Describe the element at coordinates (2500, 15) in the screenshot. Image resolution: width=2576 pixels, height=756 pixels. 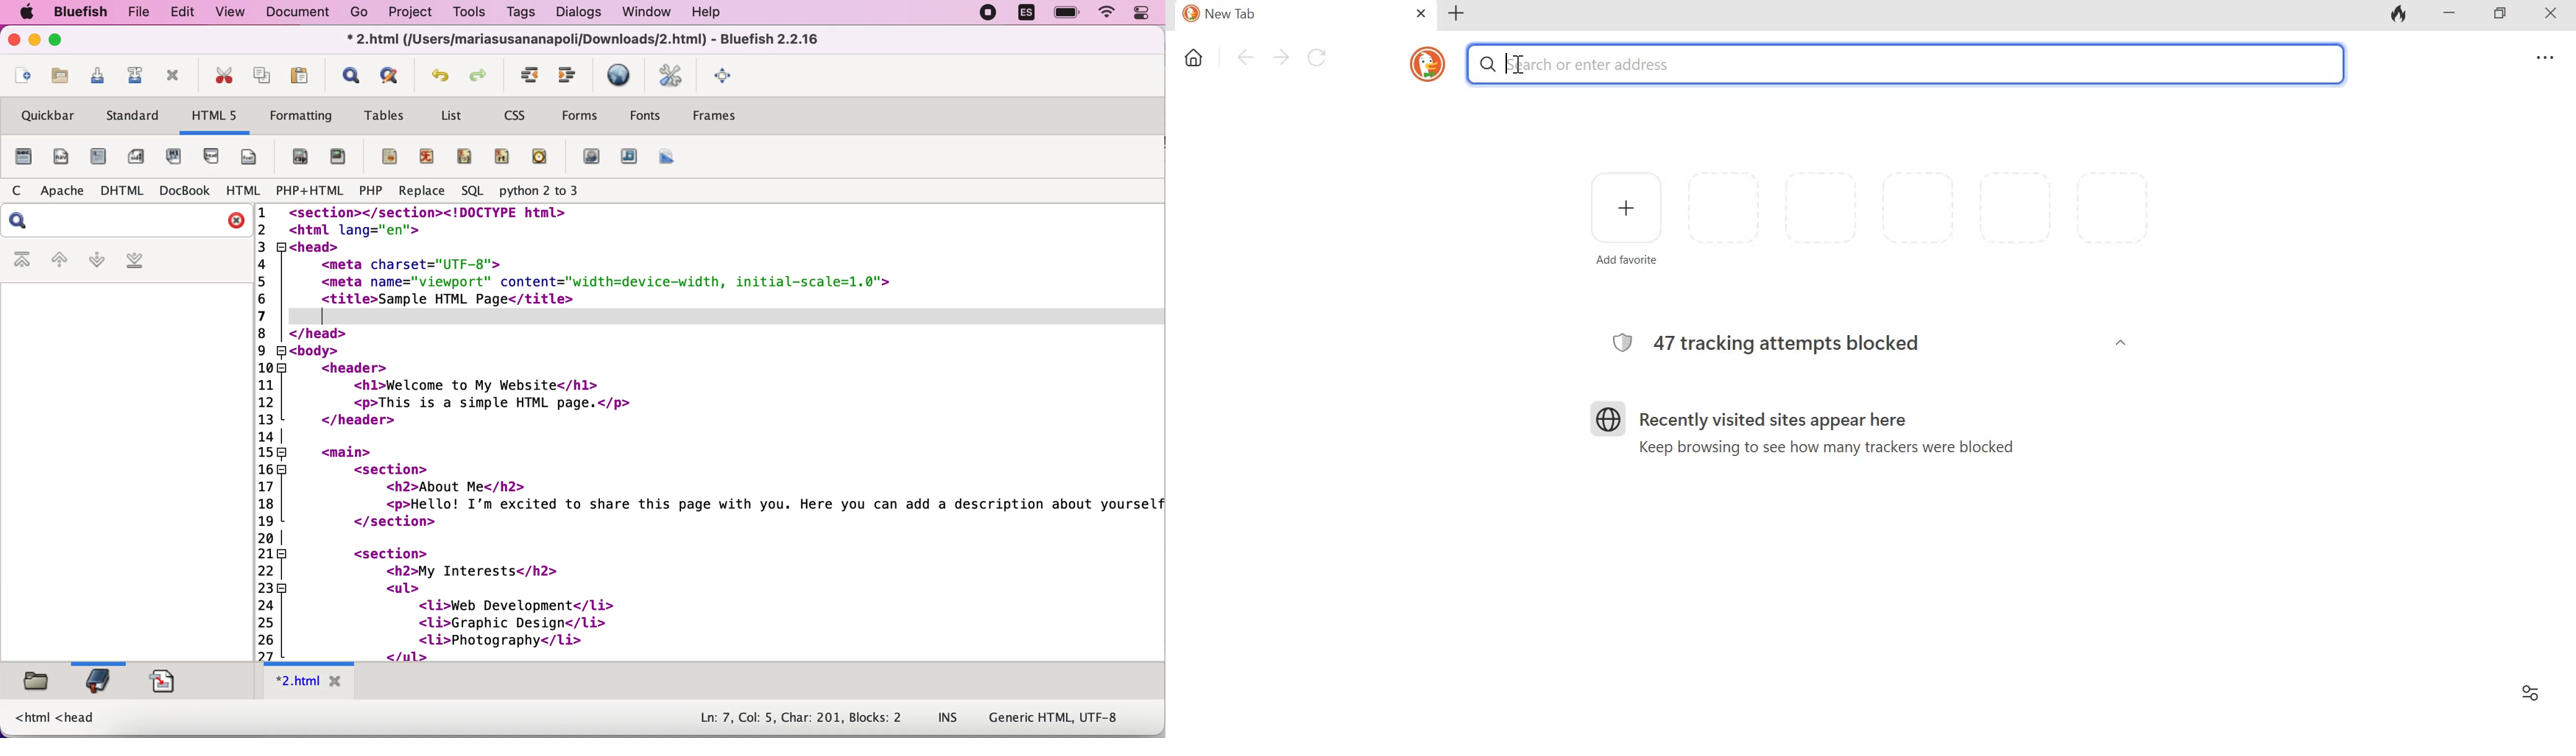
I see `Maximize` at that location.